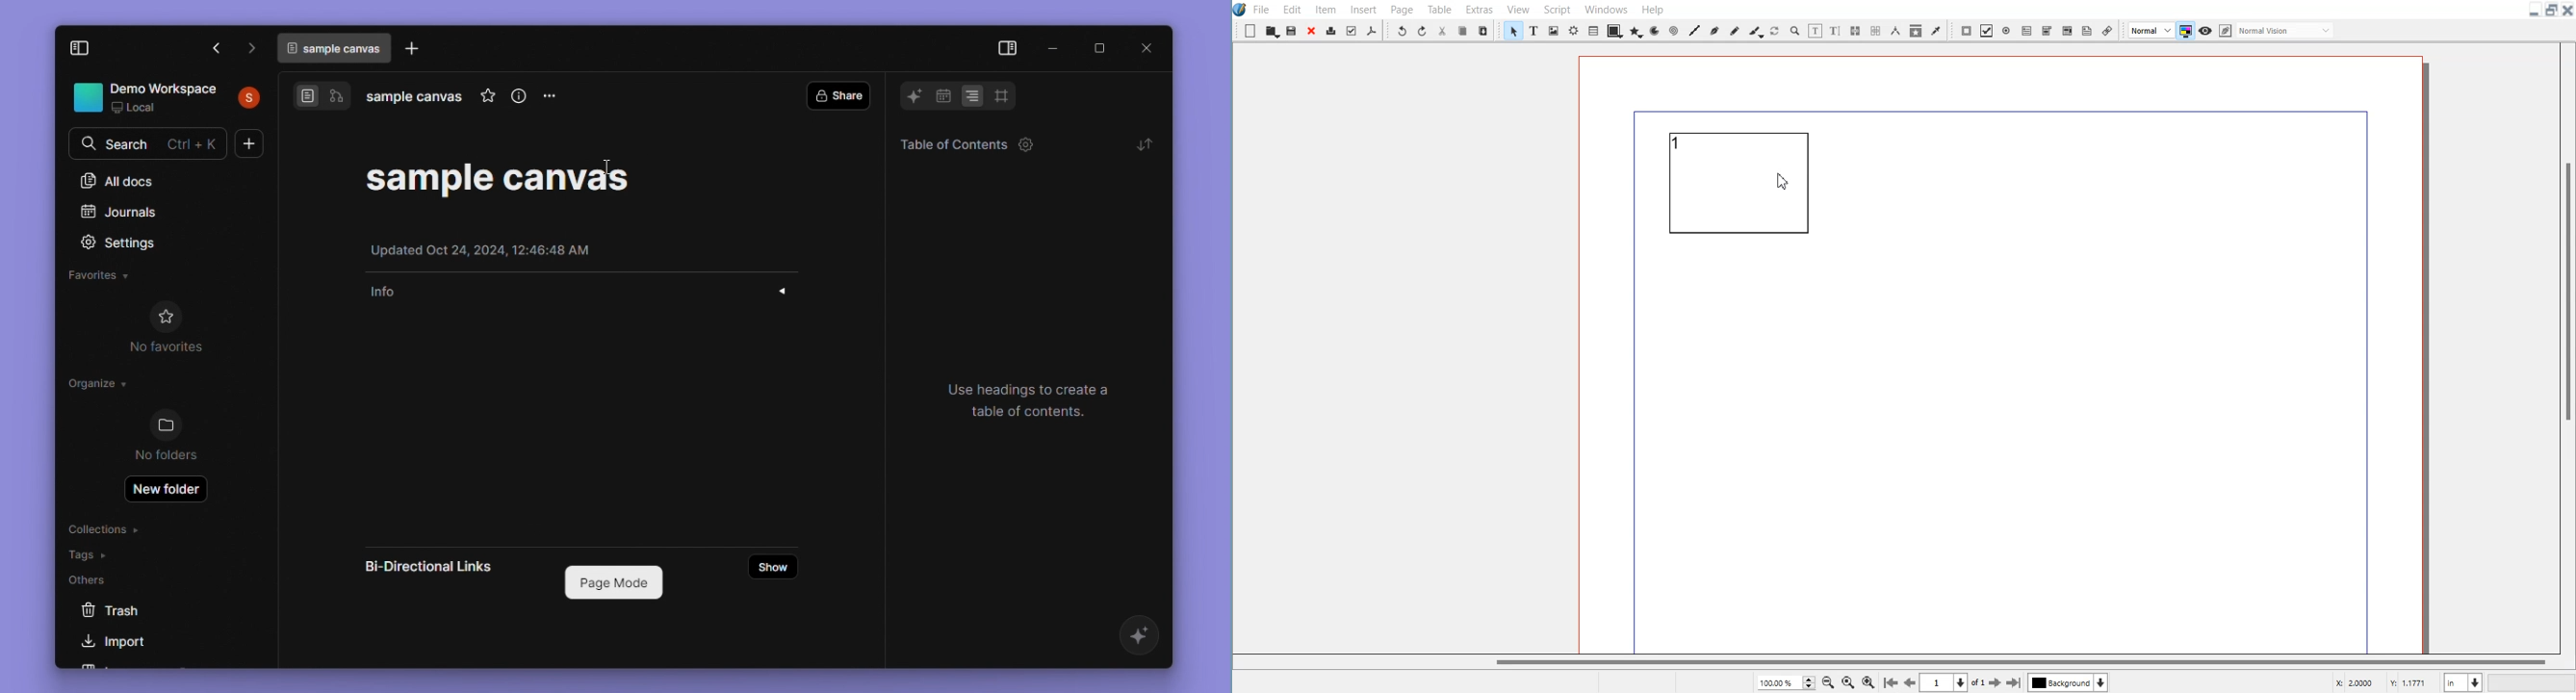  What do you see at coordinates (2567, 346) in the screenshot?
I see `Vertical Scroll bar` at bounding box center [2567, 346].